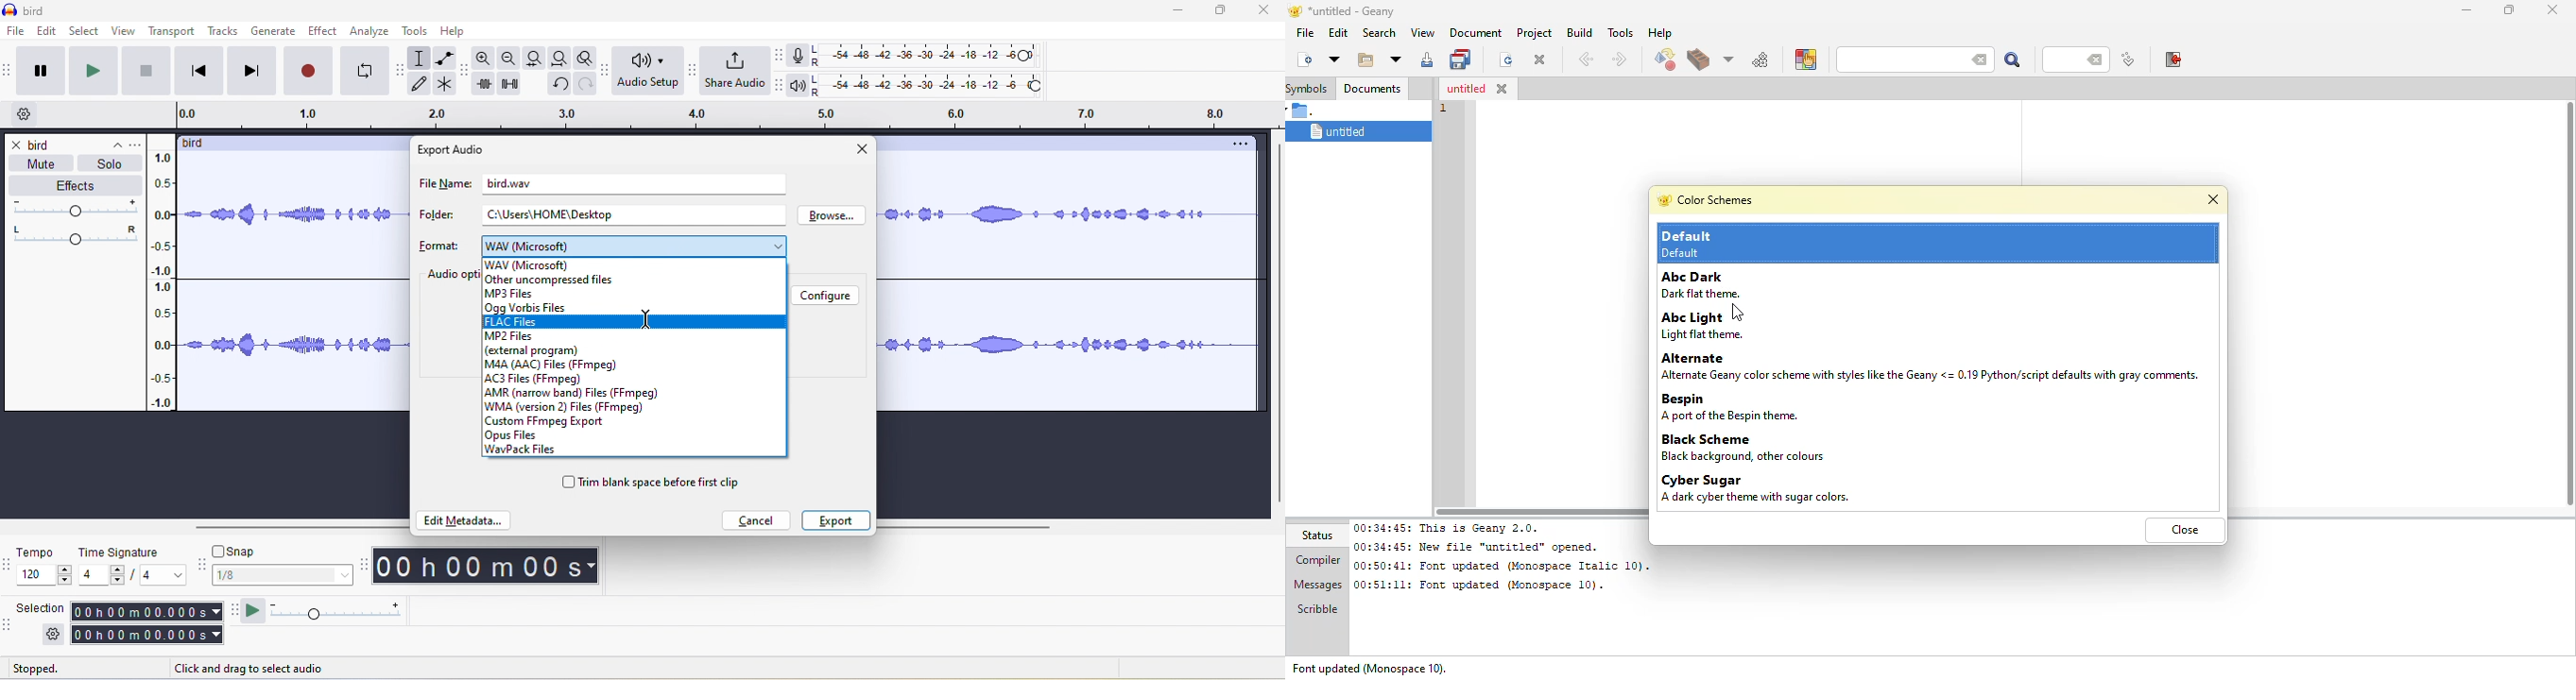  What do you see at coordinates (8, 623) in the screenshot?
I see `audacity selection toolbar` at bounding box center [8, 623].